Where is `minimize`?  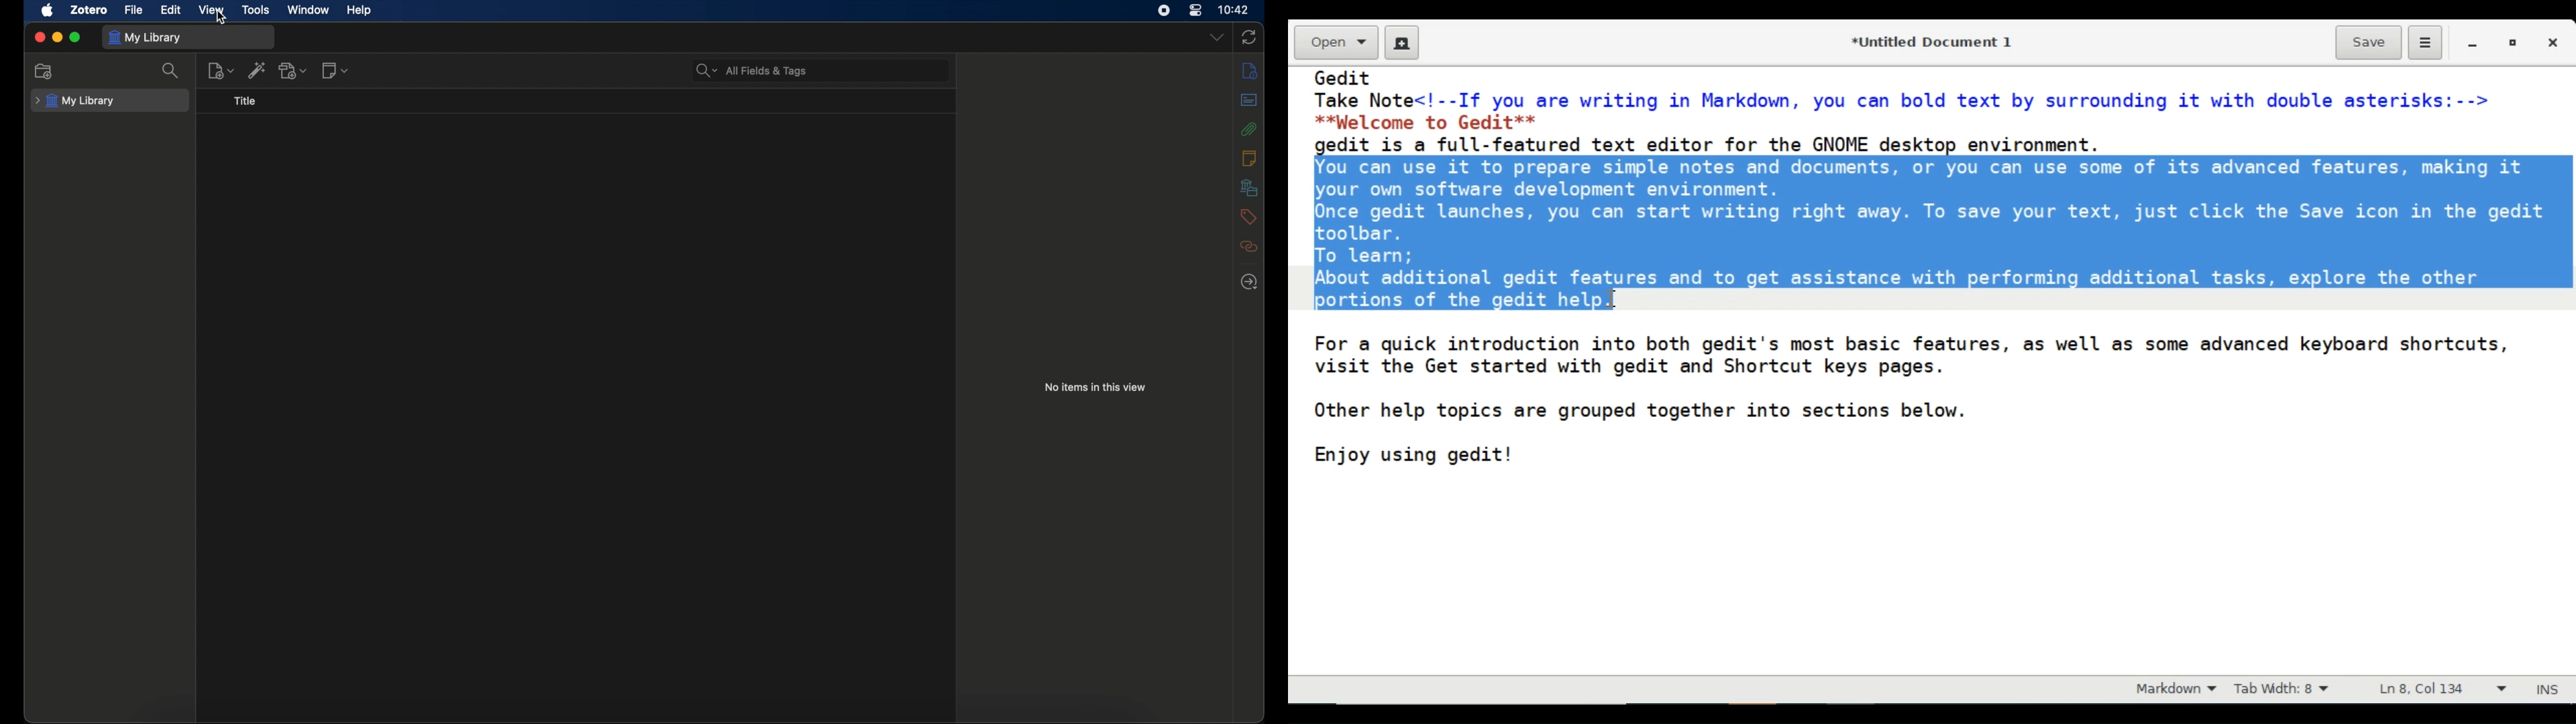
minimize is located at coordinates (56, 38).